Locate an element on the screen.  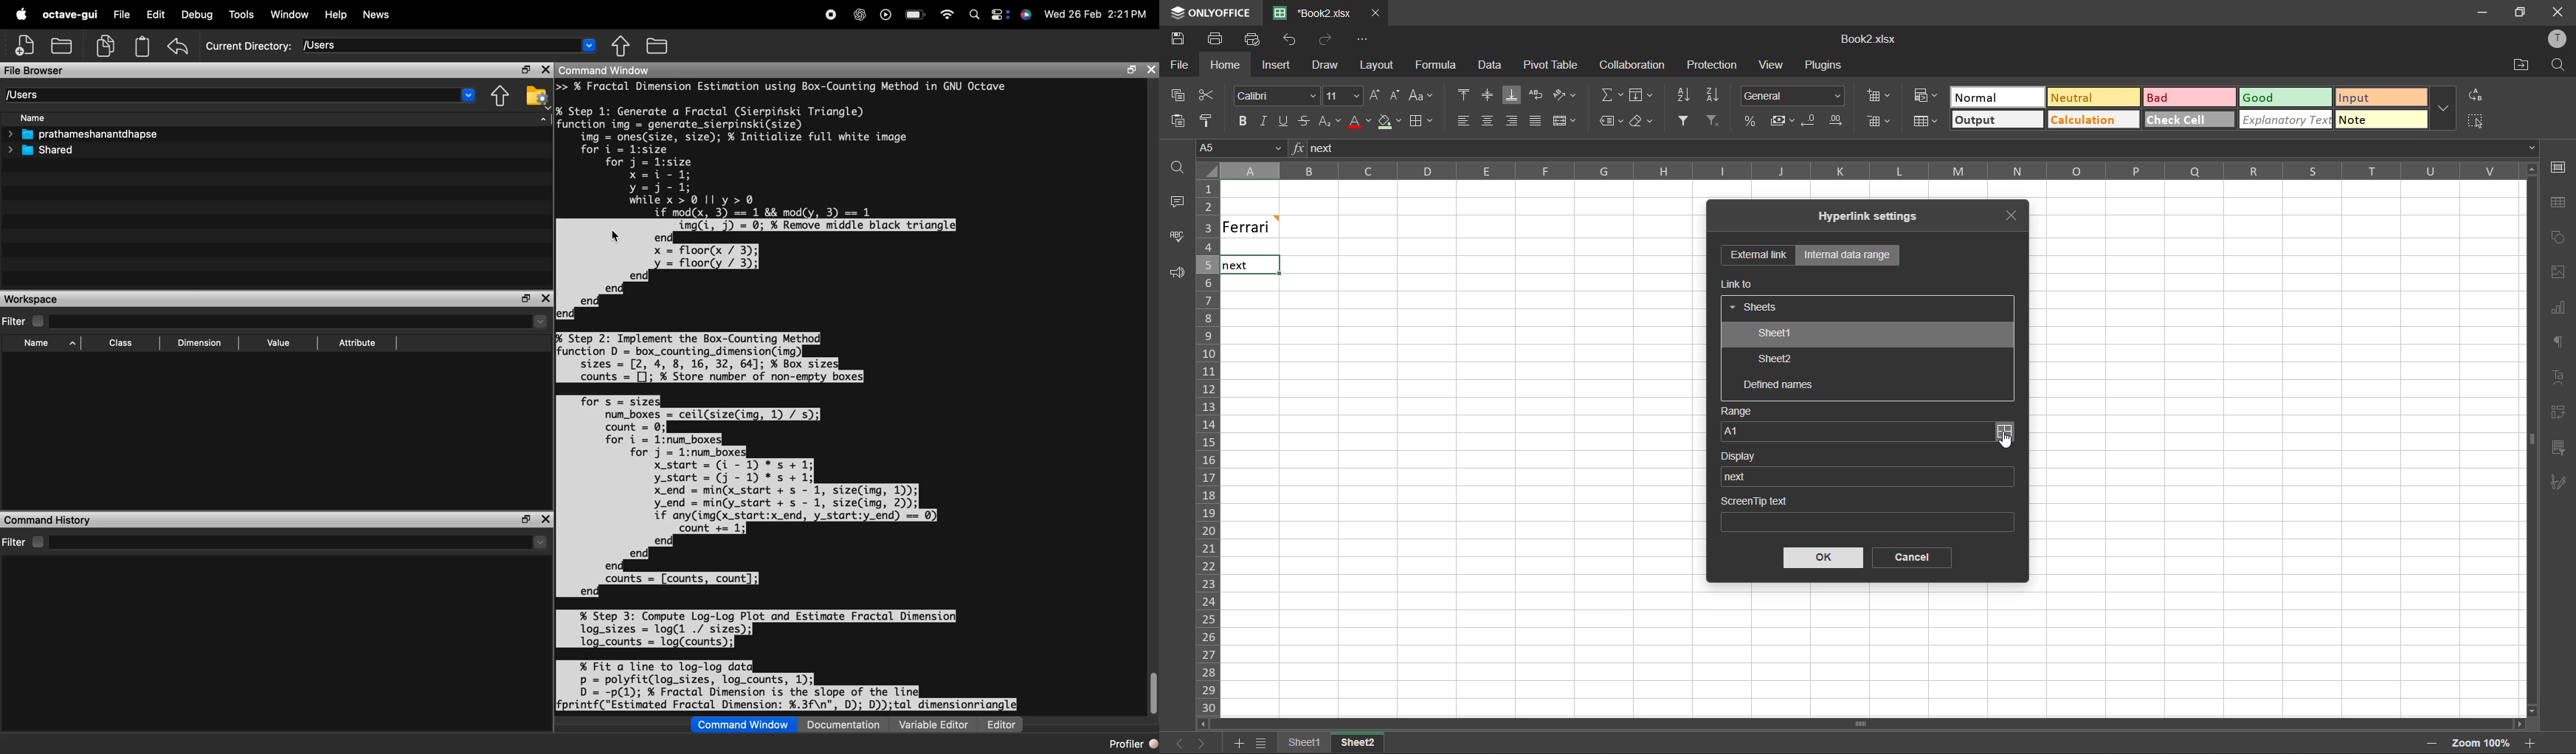
next is located at coordinates (1200, 743).